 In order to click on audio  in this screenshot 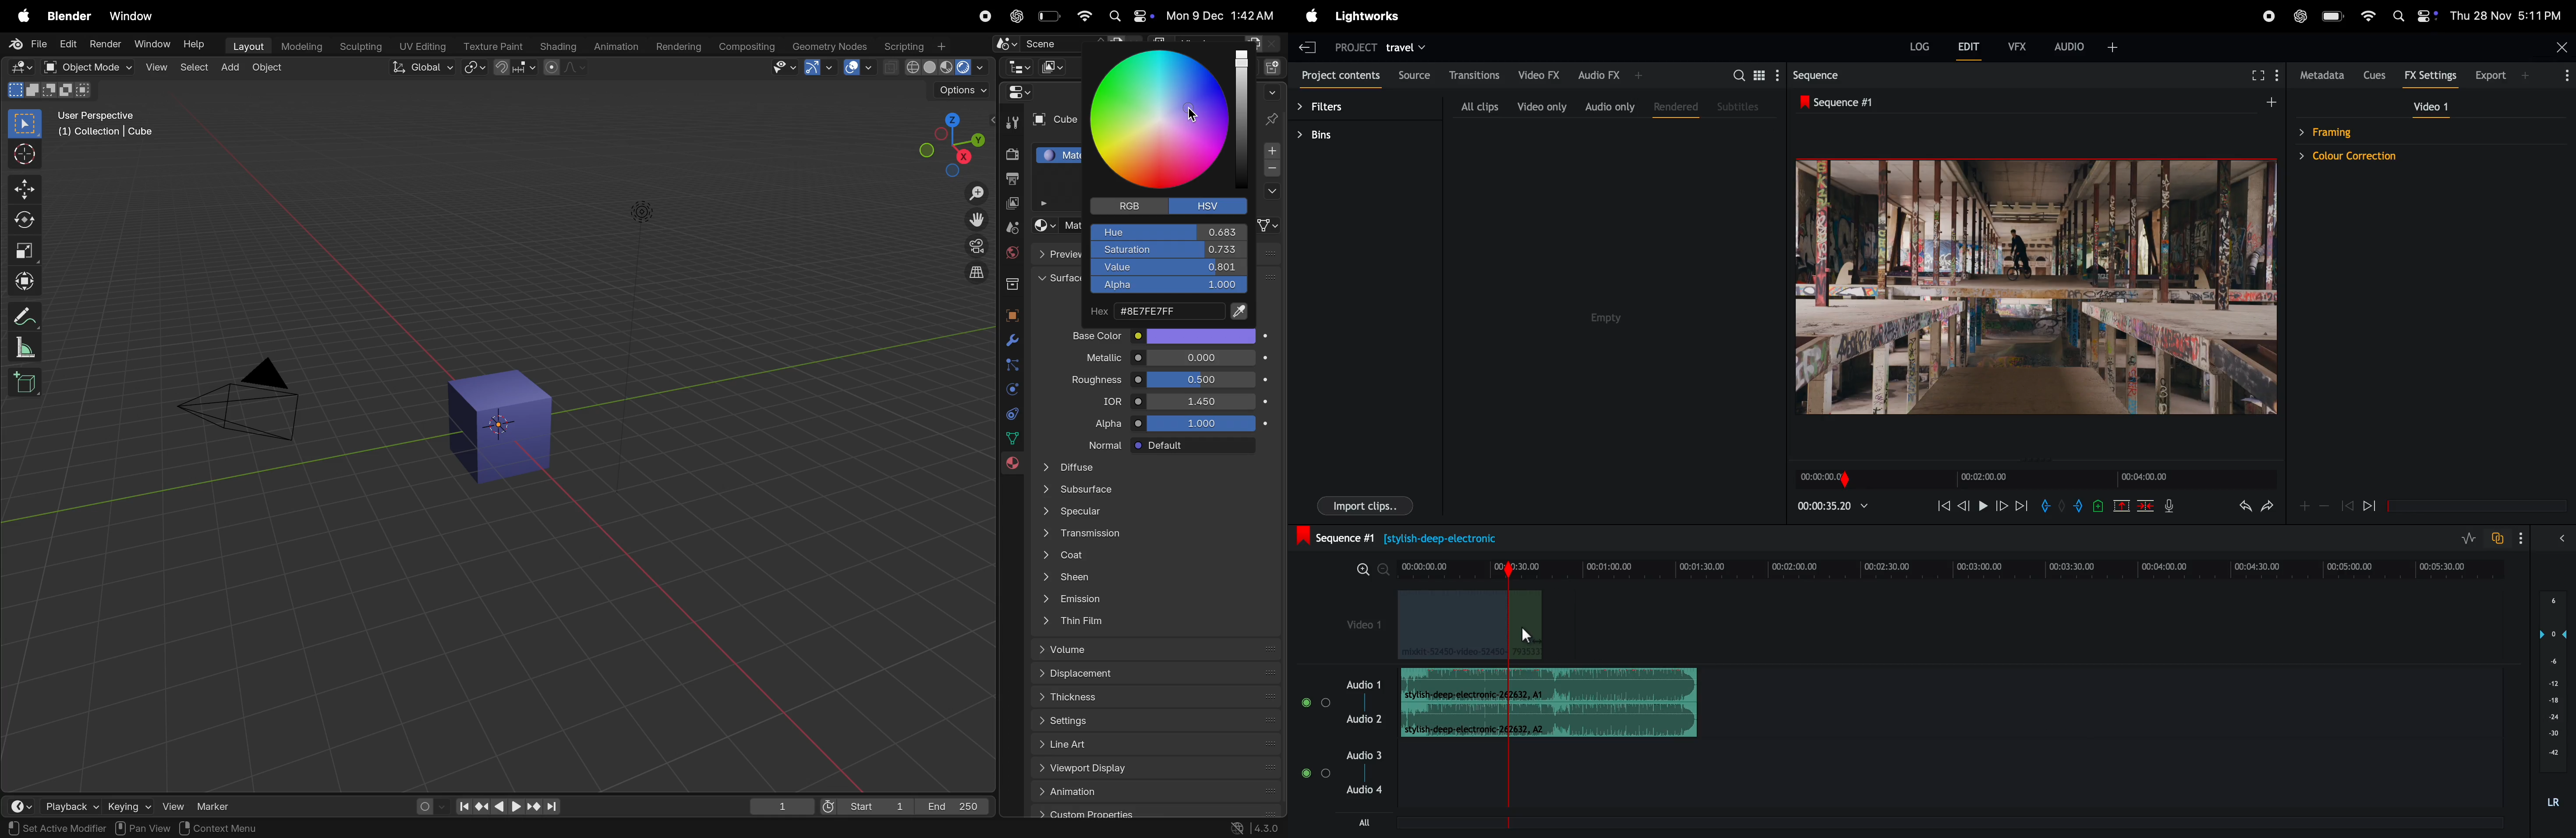, I will do `click(2088, 46)`.